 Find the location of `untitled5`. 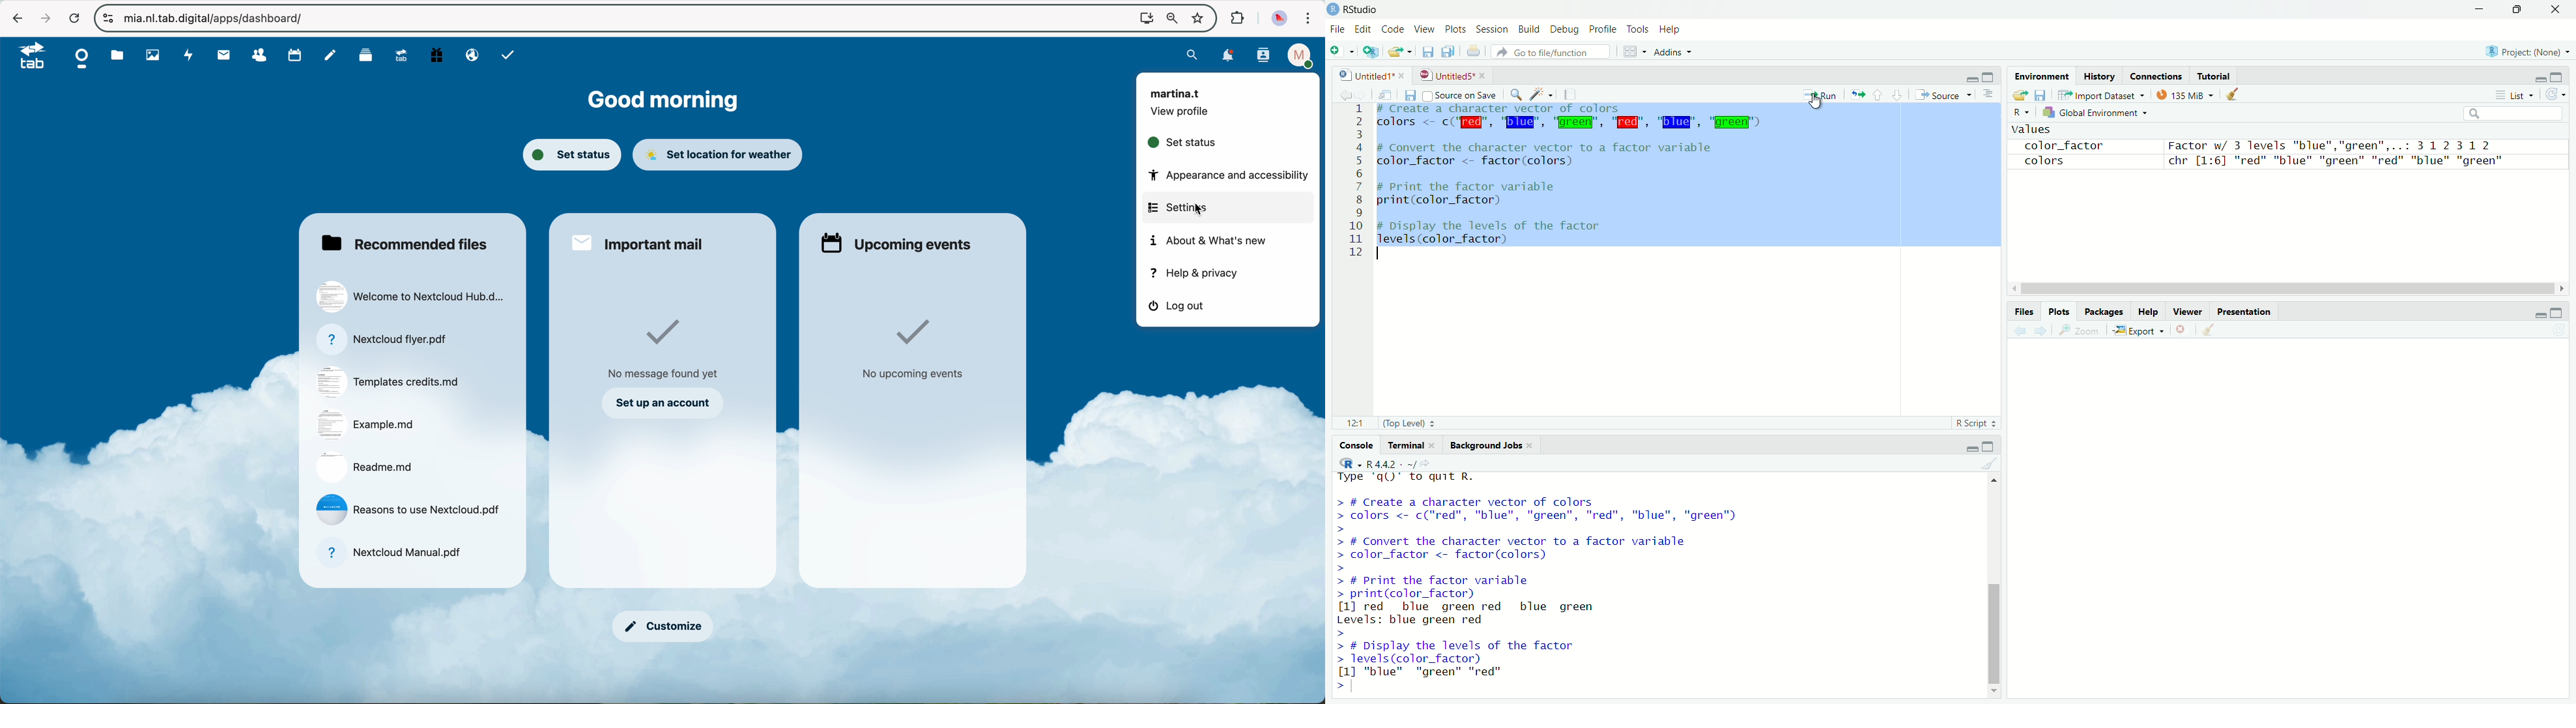

untitled5 is located at coordinates (1445, 74).